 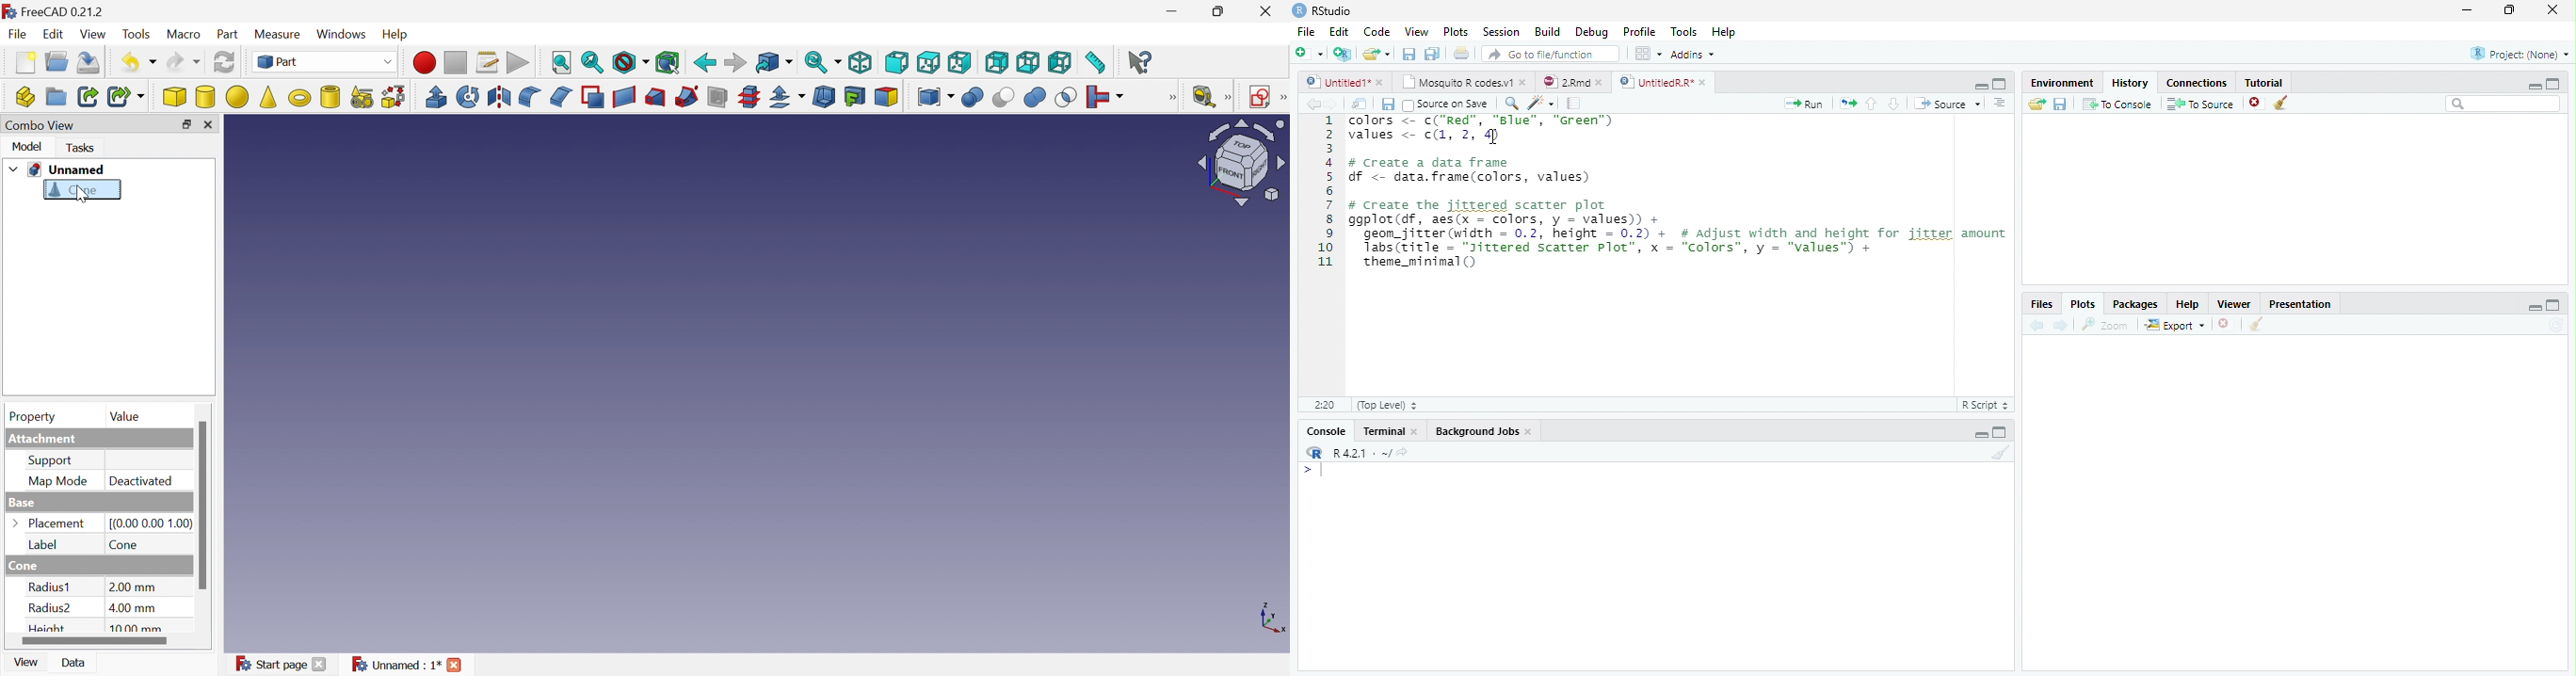 I want to click on Maximize, so click(x=2553, y=84).